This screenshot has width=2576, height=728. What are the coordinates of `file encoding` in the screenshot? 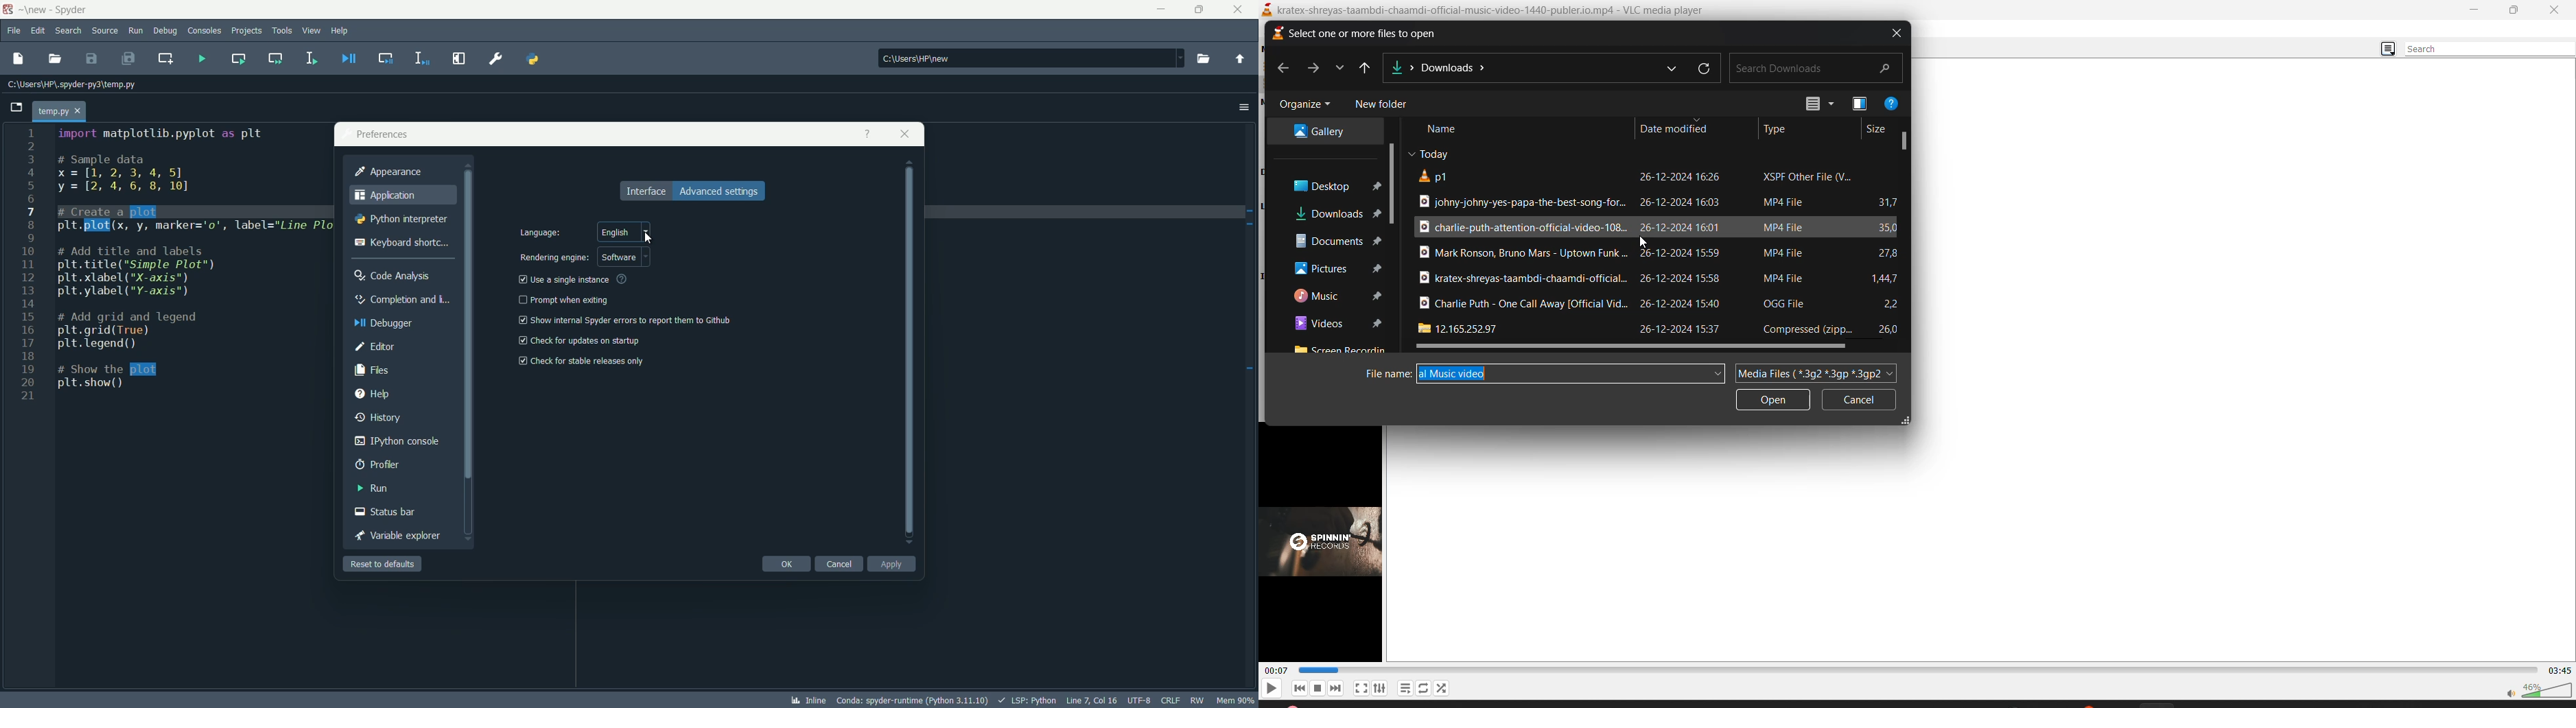 It's located at (1139, 701).